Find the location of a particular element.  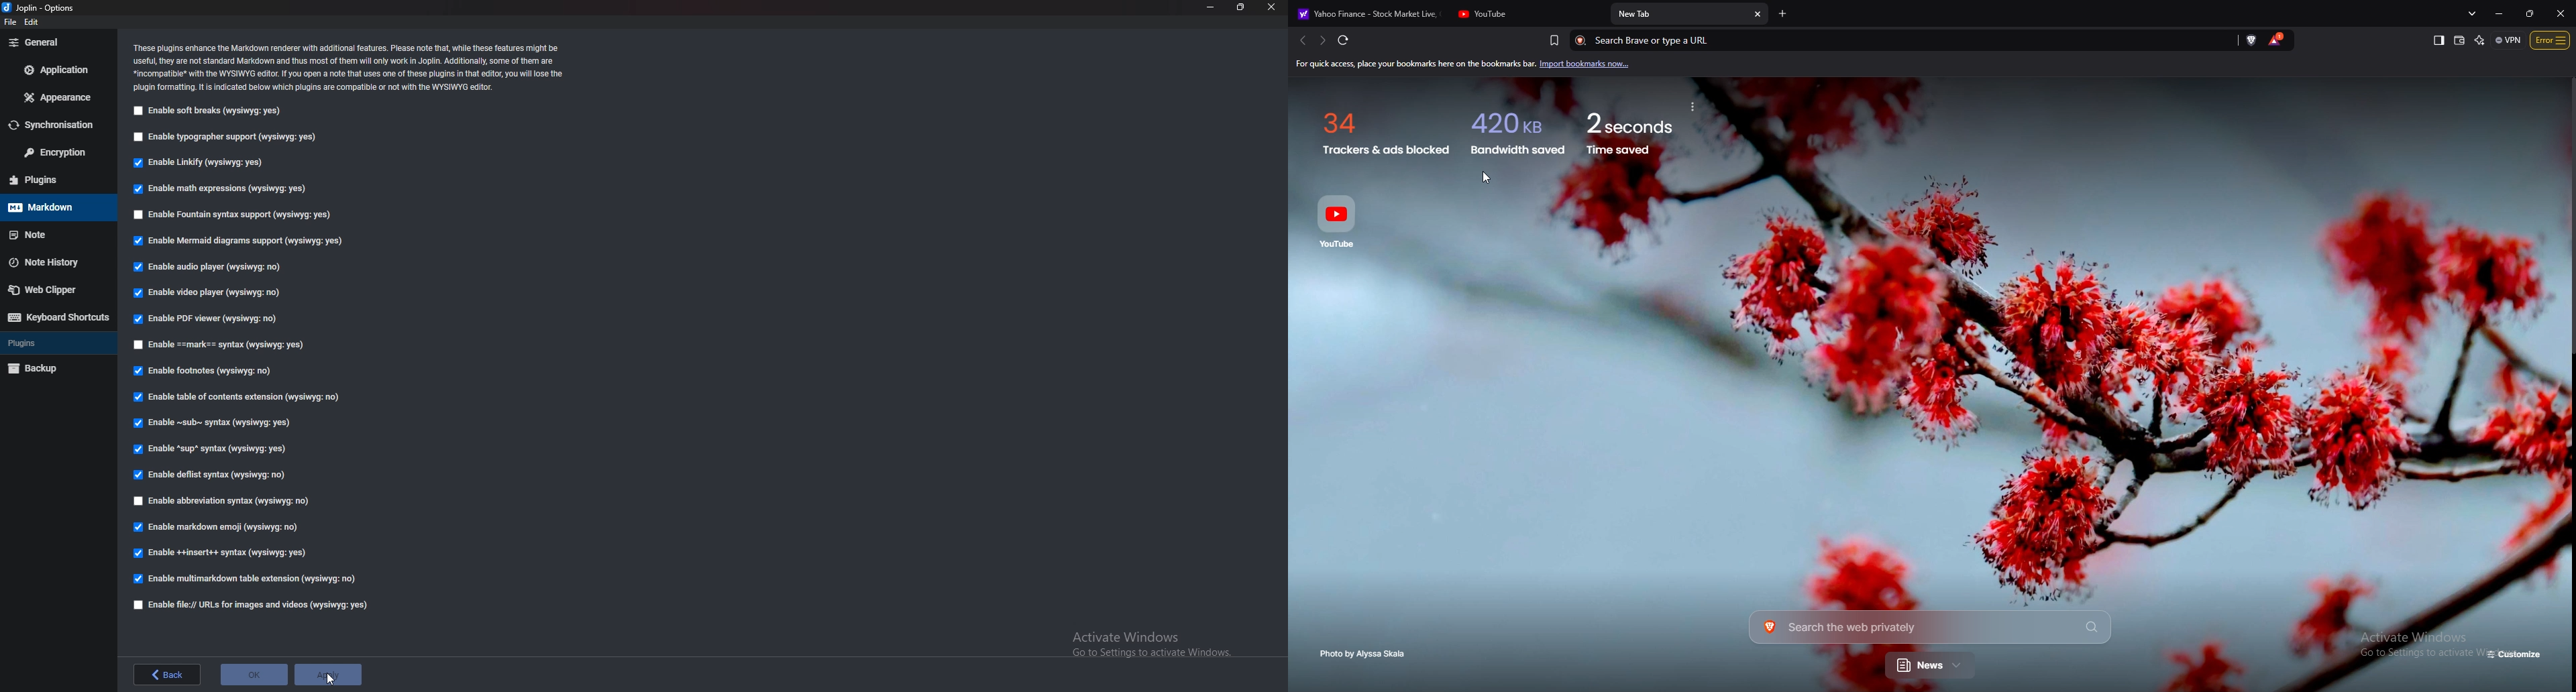

Encryption is located at coordinates (57, 154).